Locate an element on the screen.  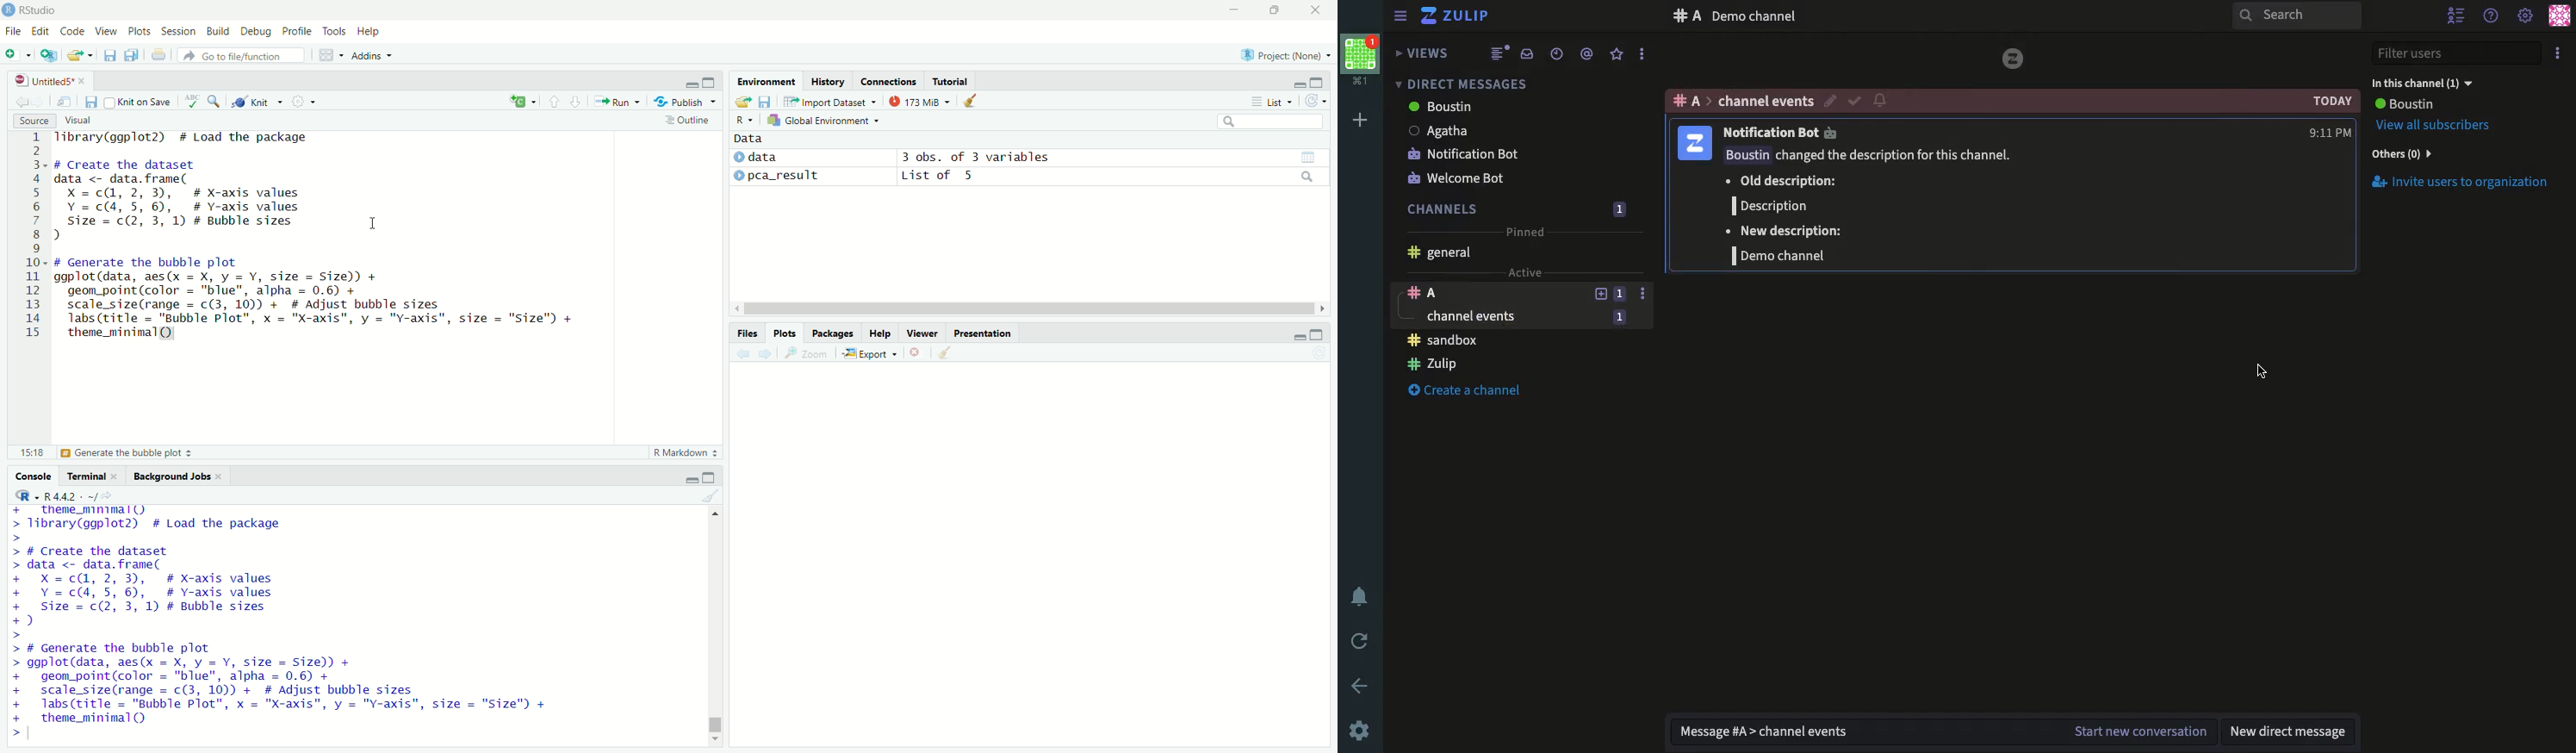
save current is located at coordinates (112, 54).